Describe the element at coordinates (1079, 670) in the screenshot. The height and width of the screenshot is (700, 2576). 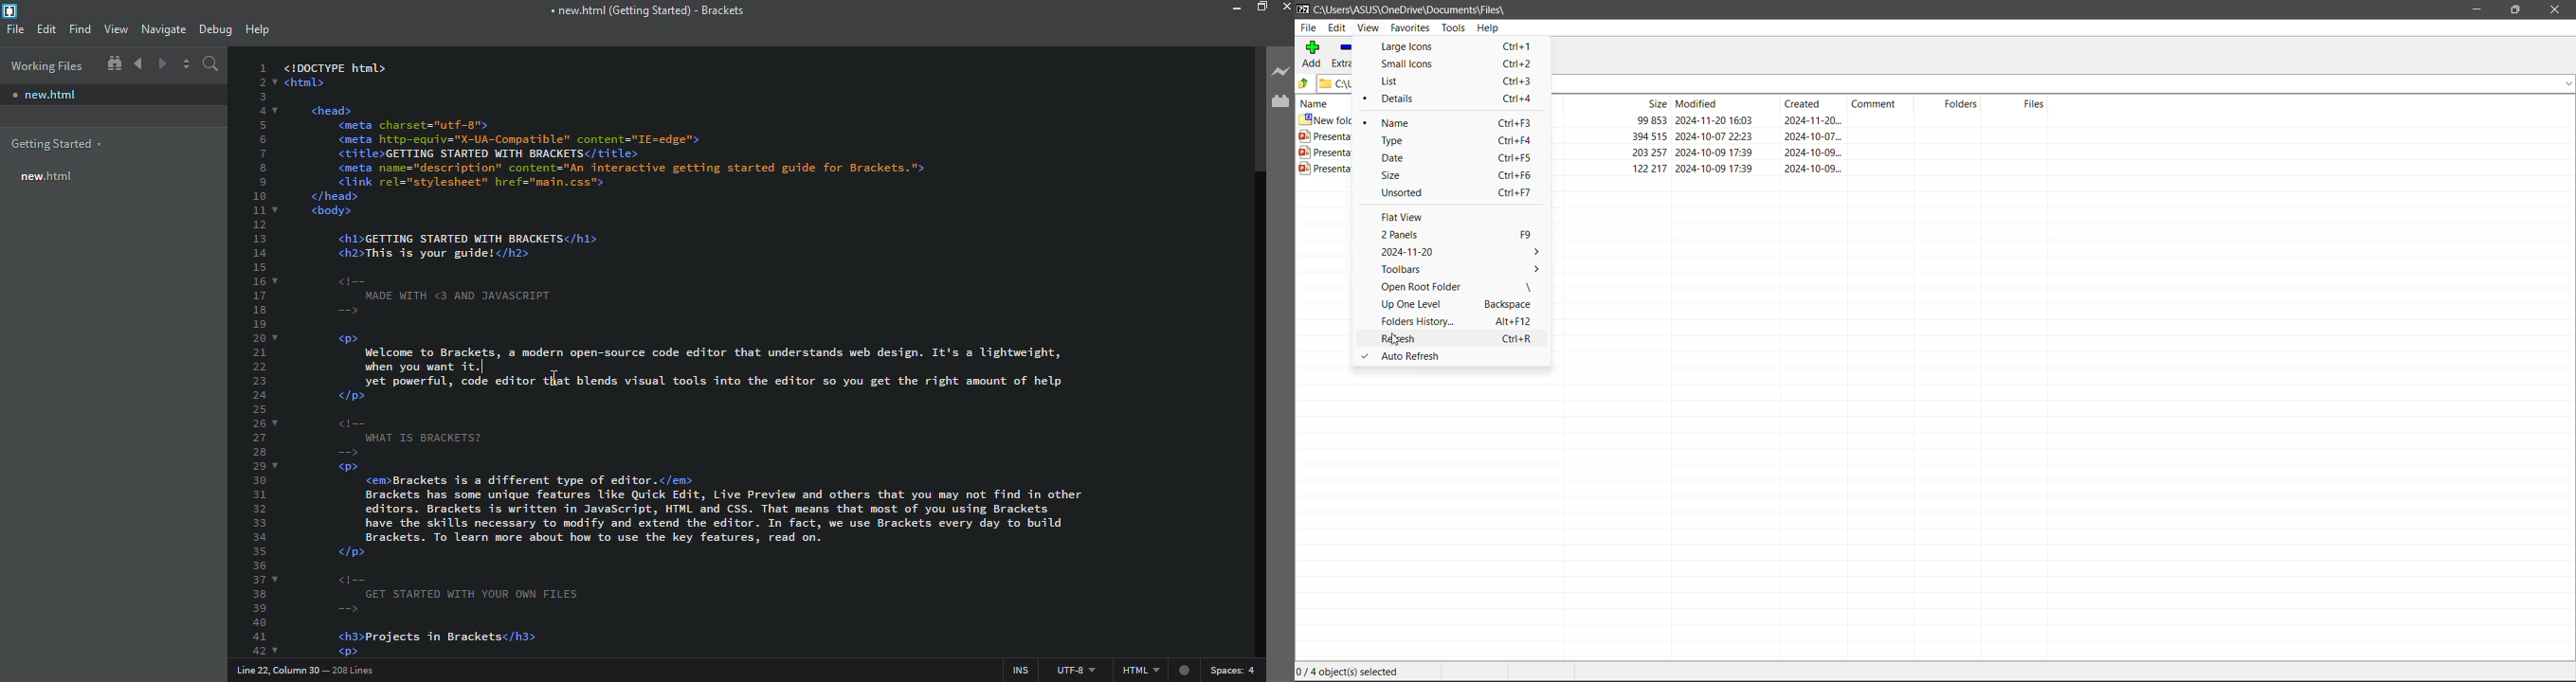
I see `utf 8` at that location.